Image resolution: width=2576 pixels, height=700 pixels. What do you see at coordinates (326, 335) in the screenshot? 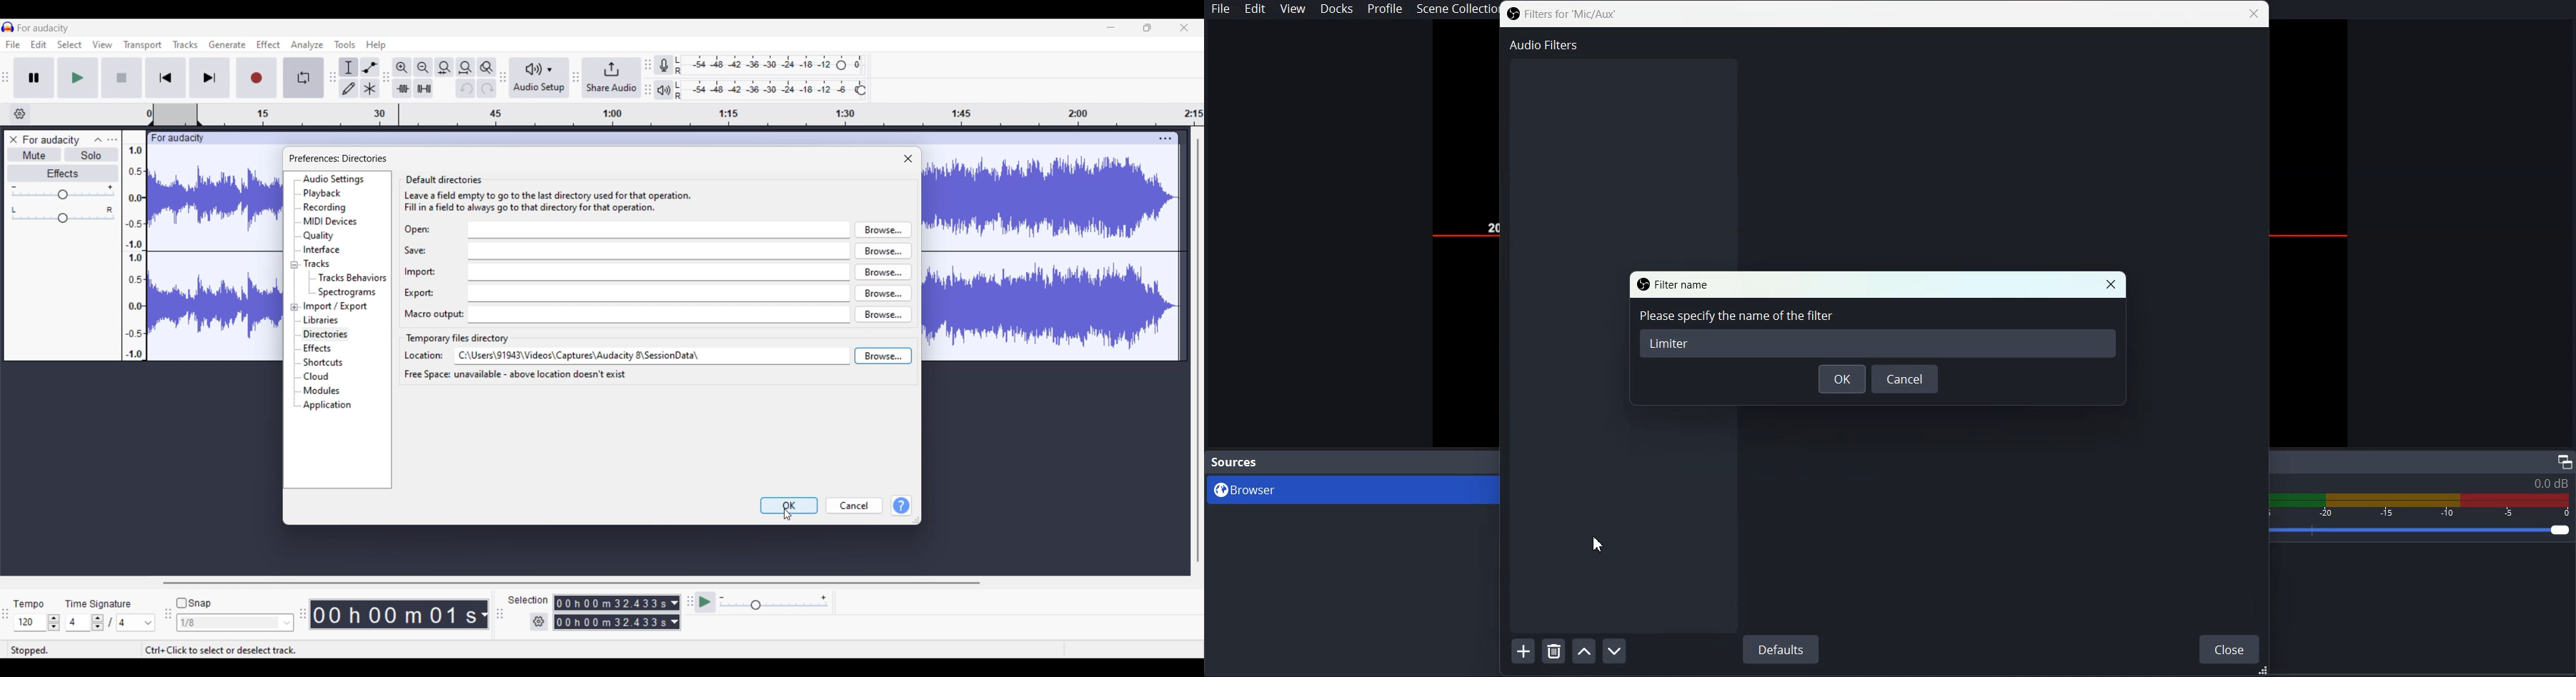
I see `Directories, current selection highlighted` at bounding box center [326, 335].